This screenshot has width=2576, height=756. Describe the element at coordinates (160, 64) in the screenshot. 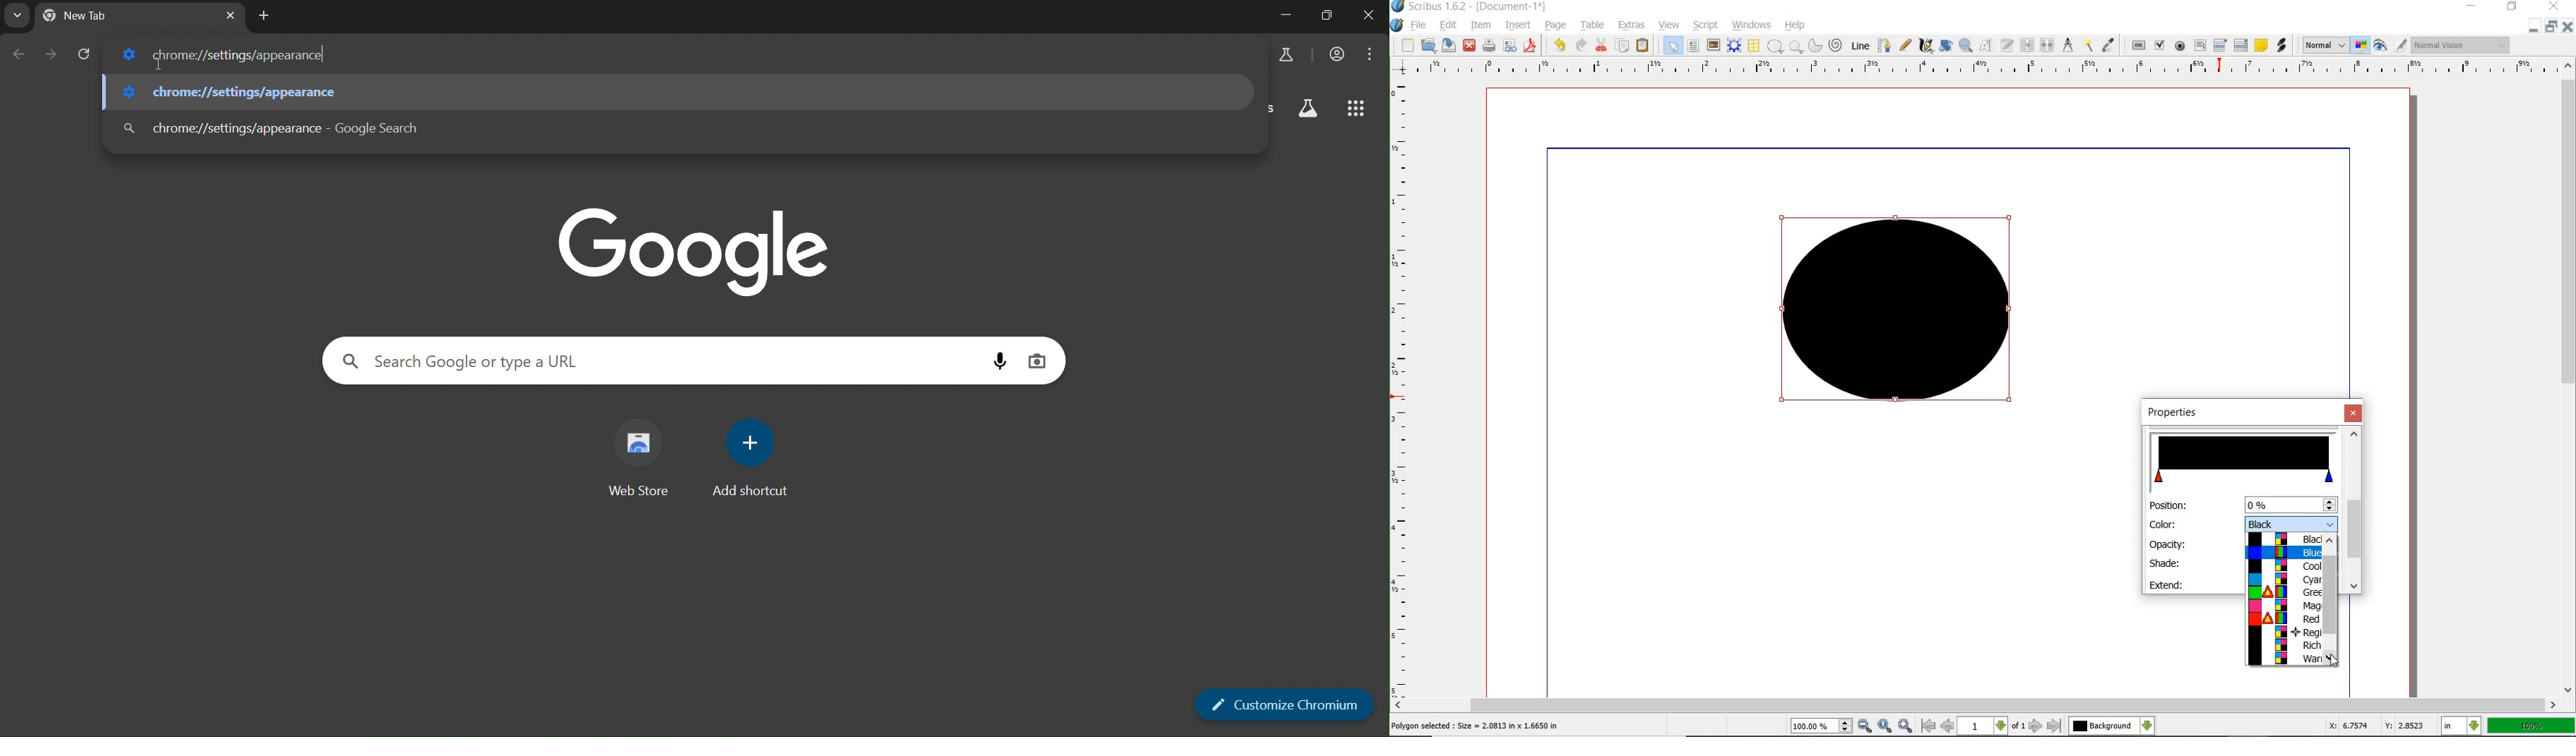

I see `cursor` at that location.